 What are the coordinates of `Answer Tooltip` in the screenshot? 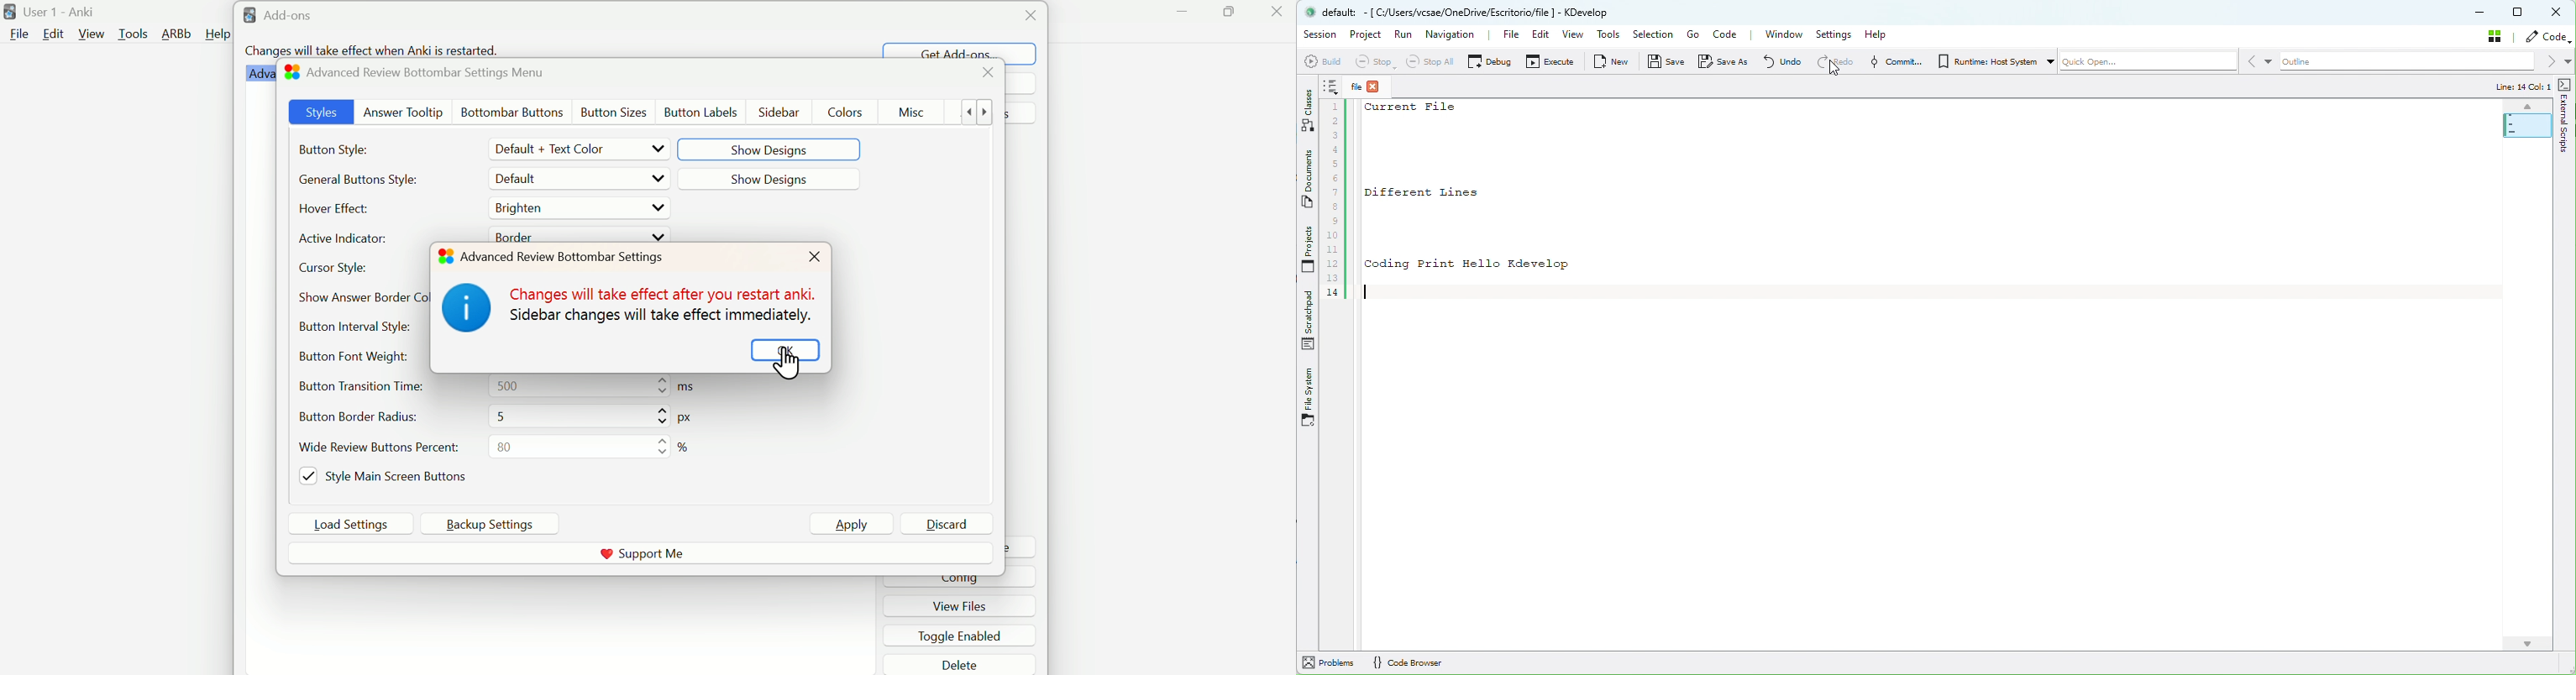 It's located at (401, 114).